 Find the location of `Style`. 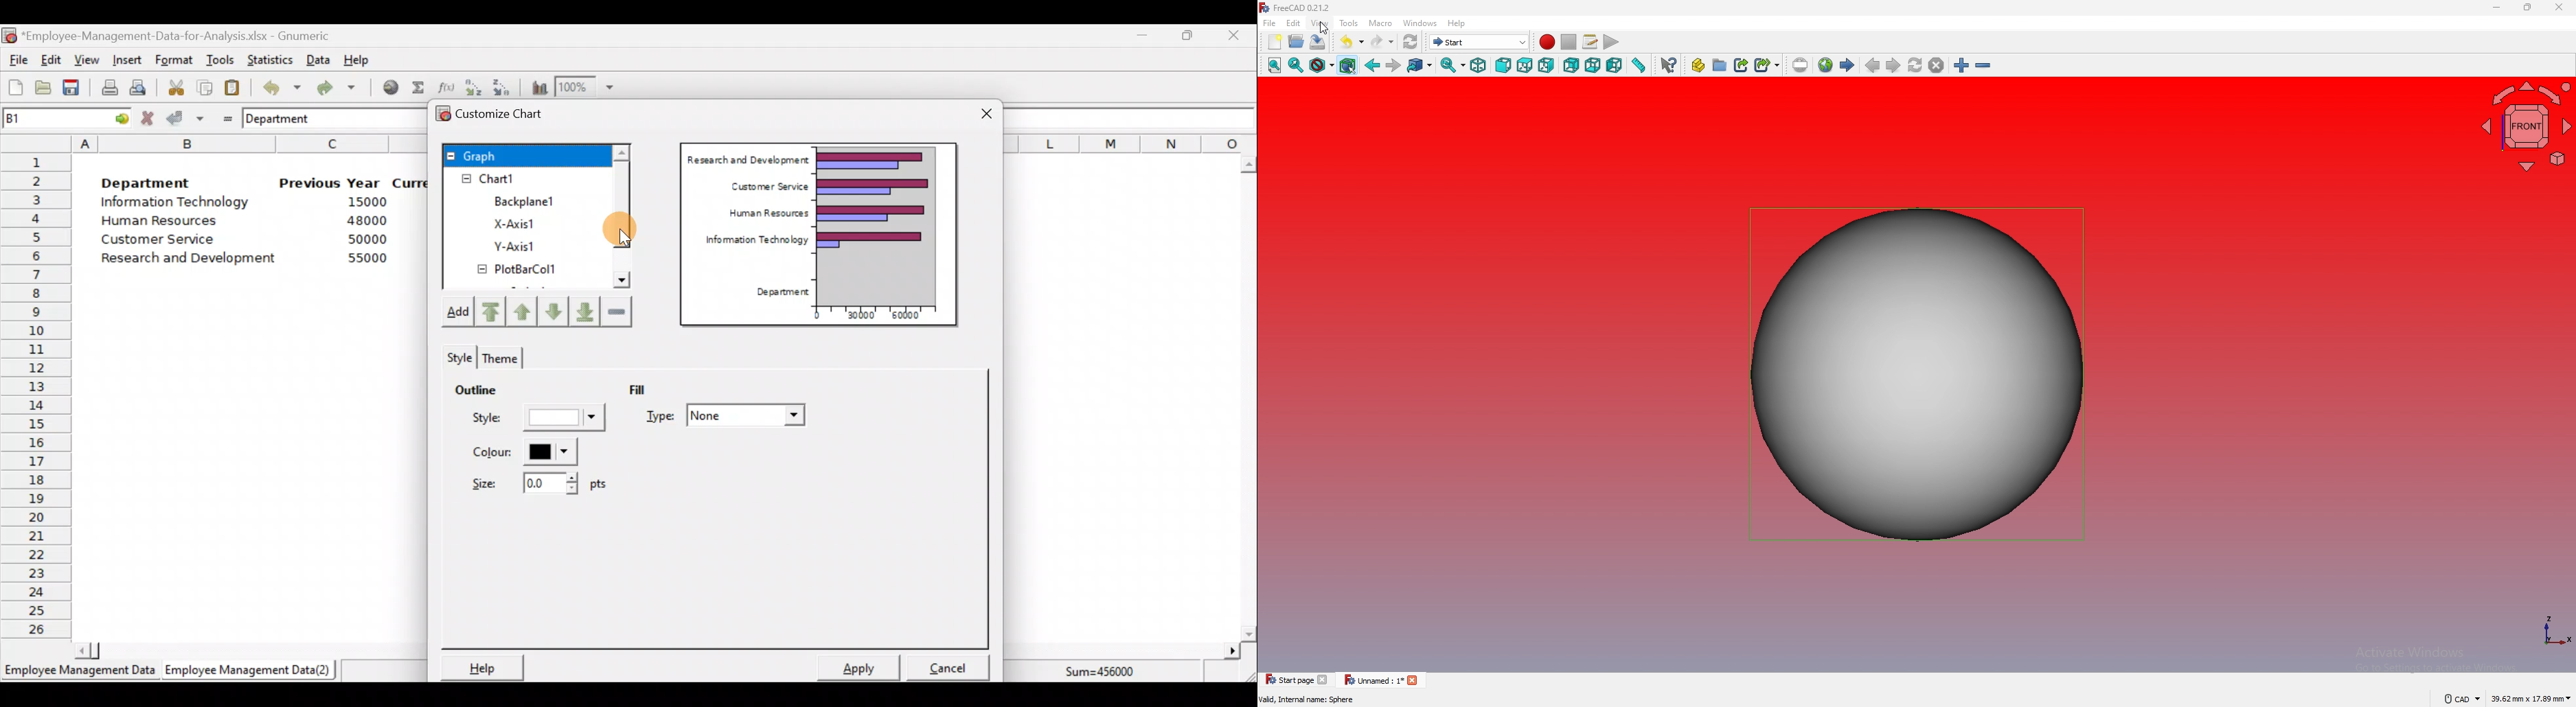

Style is located at coordinates (457, 355).